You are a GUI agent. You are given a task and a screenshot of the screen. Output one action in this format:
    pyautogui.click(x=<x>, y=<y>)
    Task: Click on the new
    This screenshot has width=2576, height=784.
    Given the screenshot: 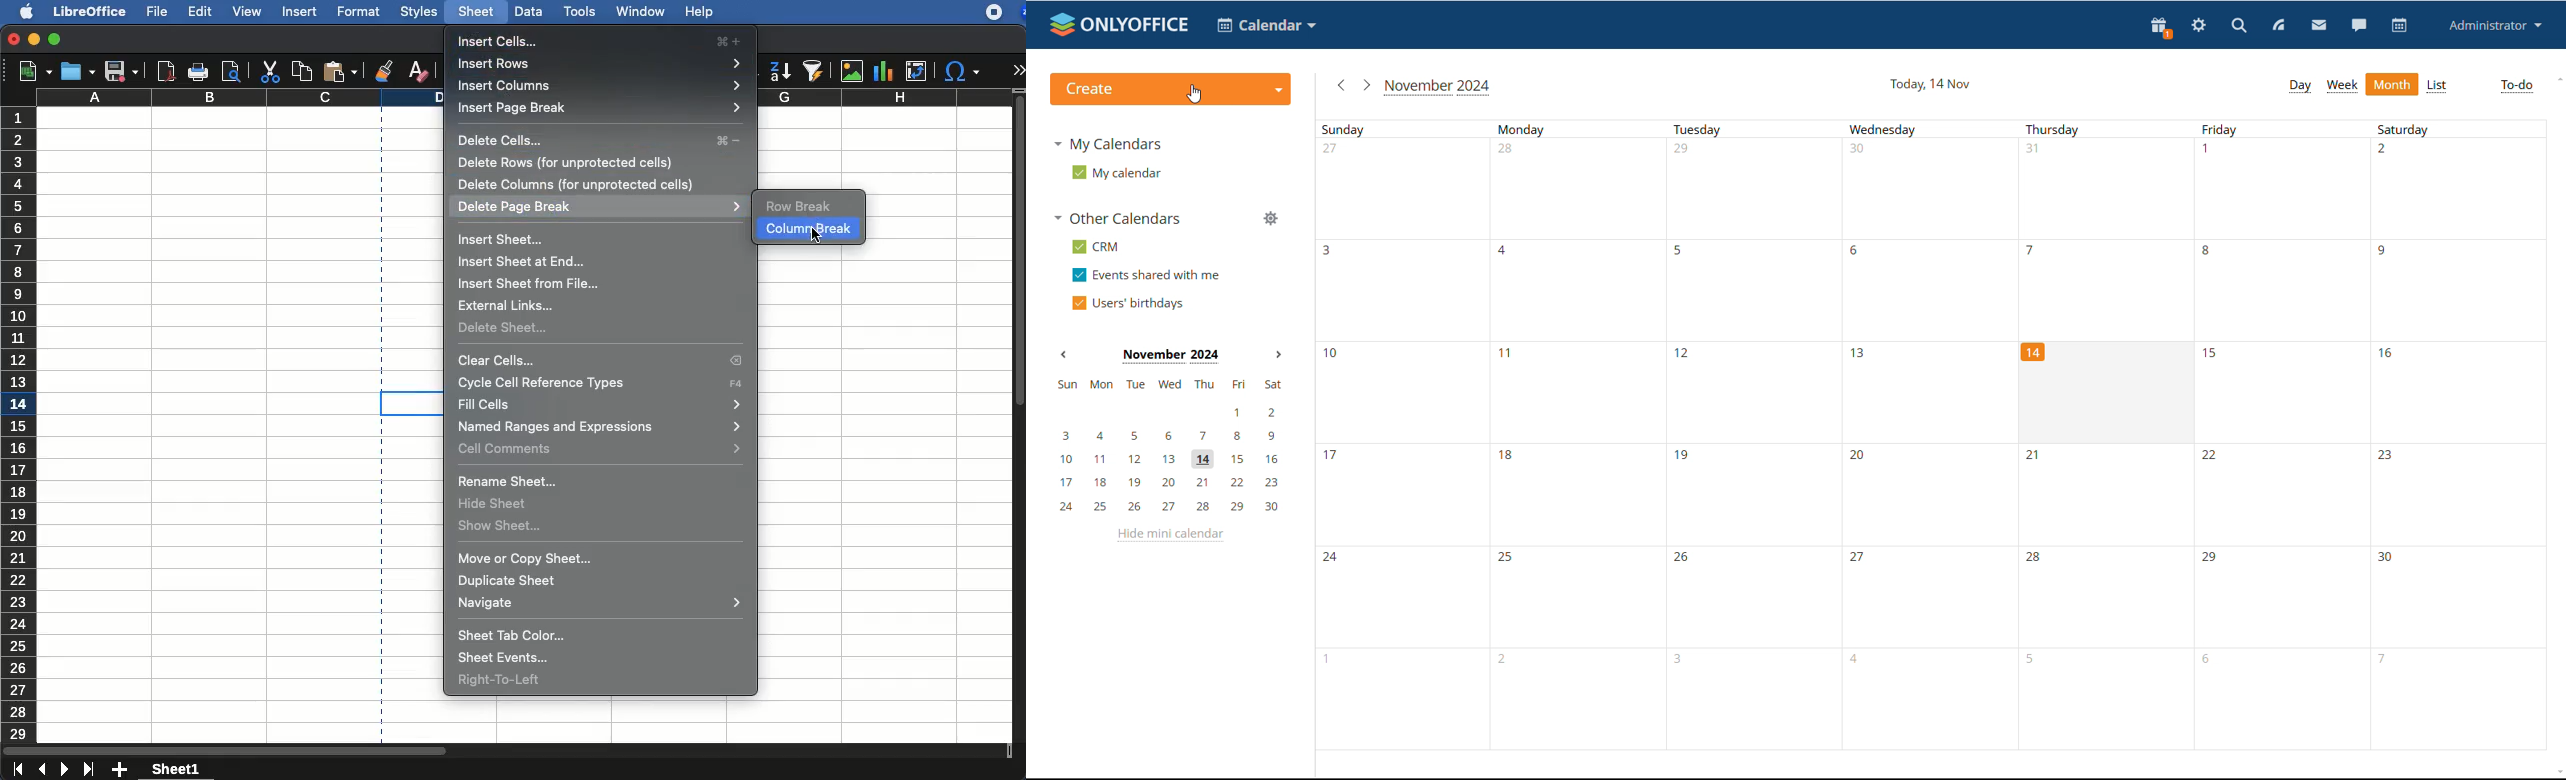 What is the action you would take?
    pyautogui.click(x=29, y=73)
    